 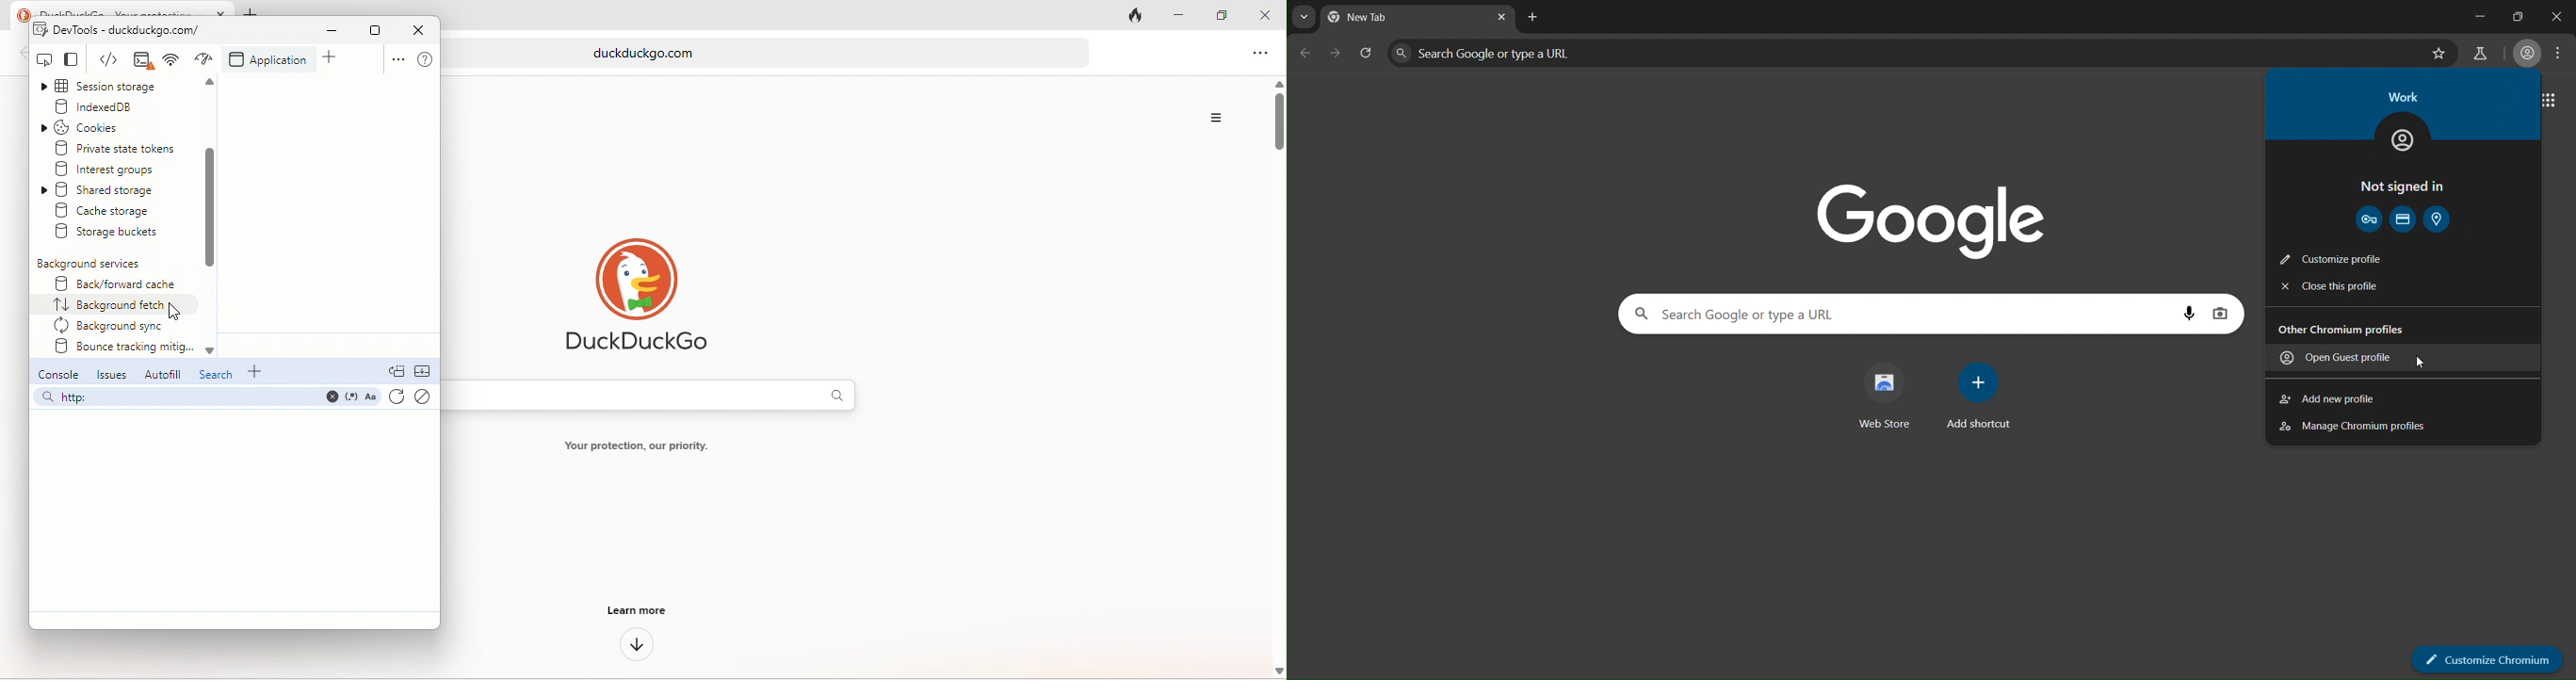 I want to click on private state tokens, so click(x=116, y=147).